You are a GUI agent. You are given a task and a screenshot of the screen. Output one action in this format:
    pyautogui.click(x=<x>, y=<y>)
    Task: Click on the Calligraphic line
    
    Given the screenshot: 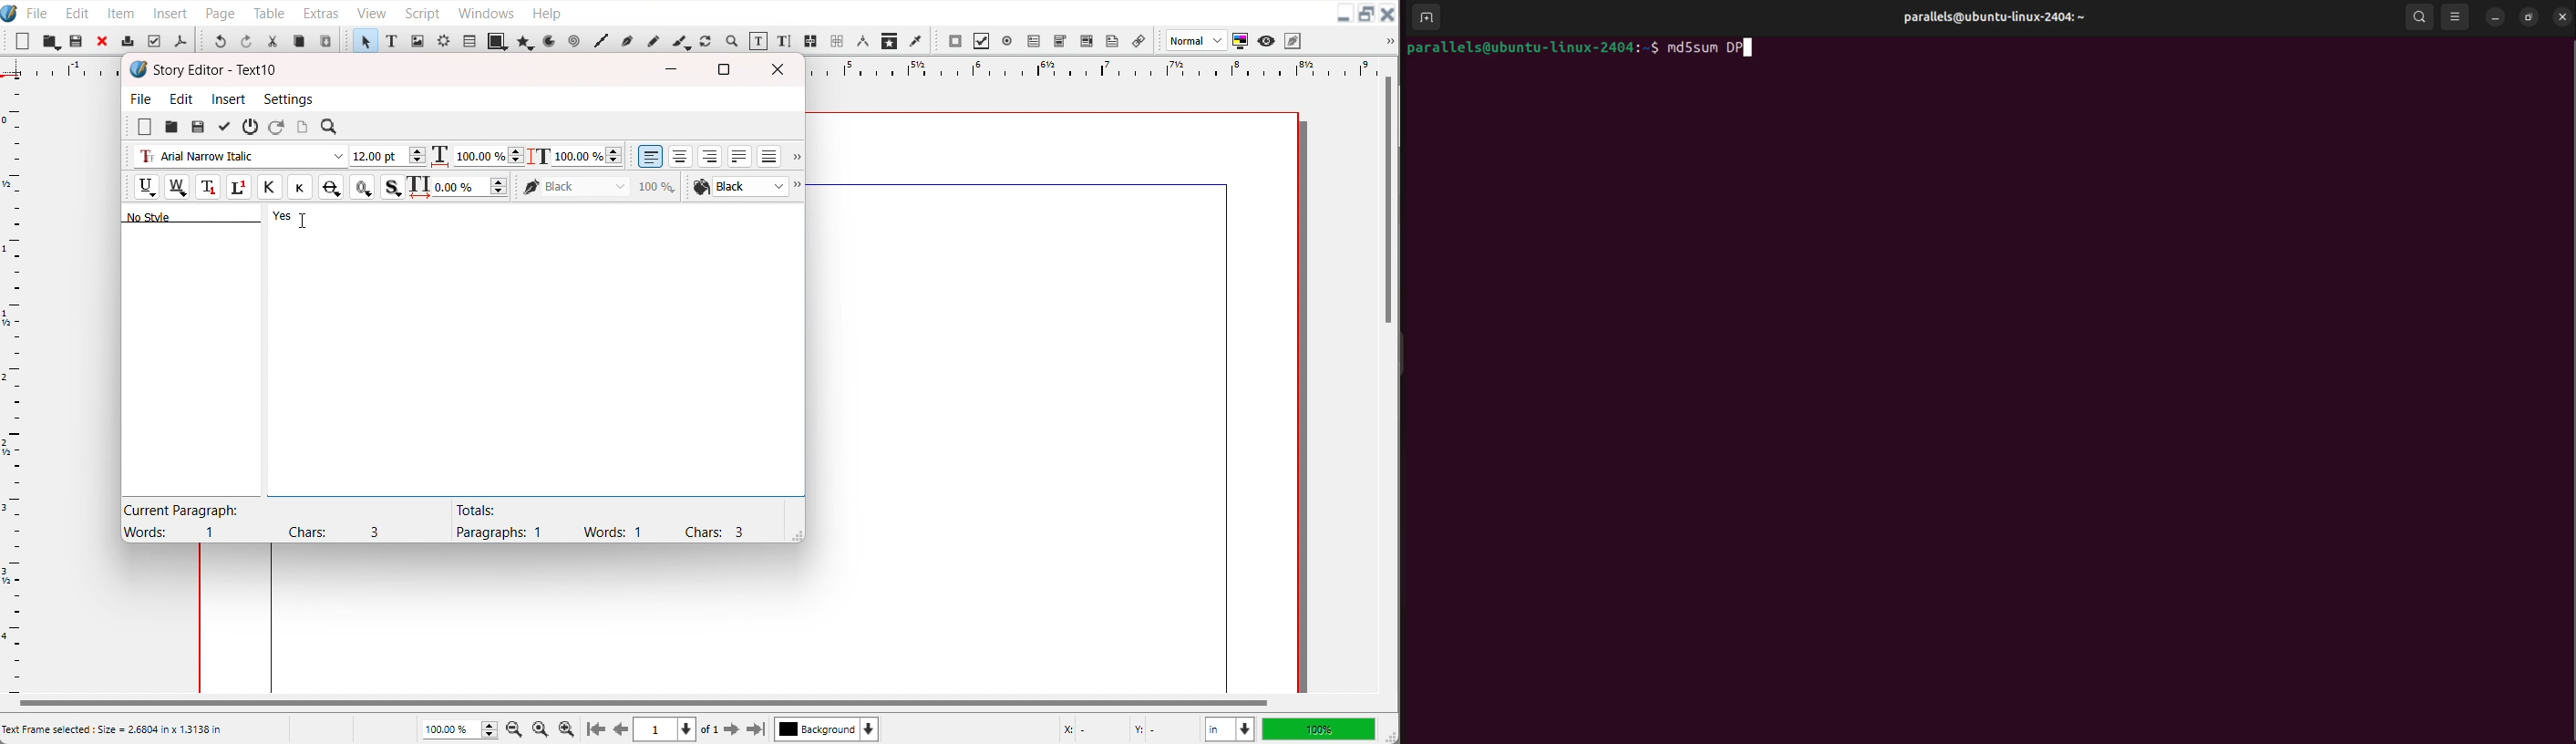 What is the action you would take?
    pyautogui.click(x=681, y=42)
    